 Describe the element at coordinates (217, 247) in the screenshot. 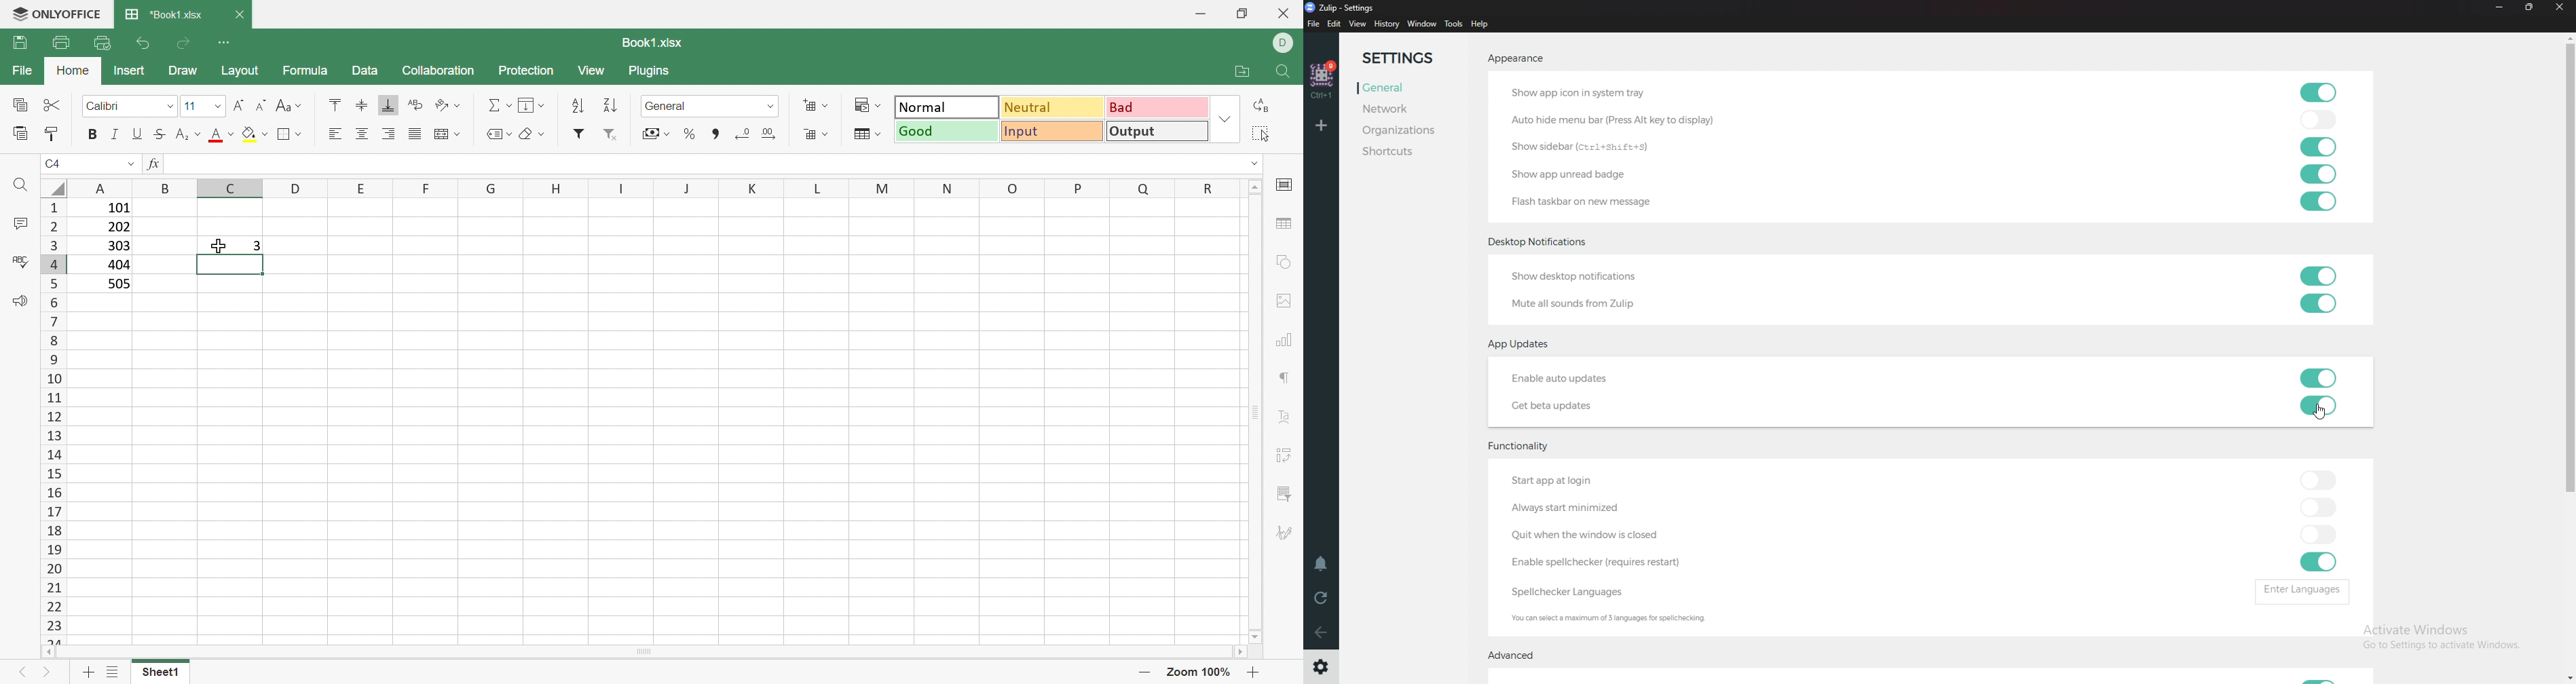

I see `cURSOR` at that location.